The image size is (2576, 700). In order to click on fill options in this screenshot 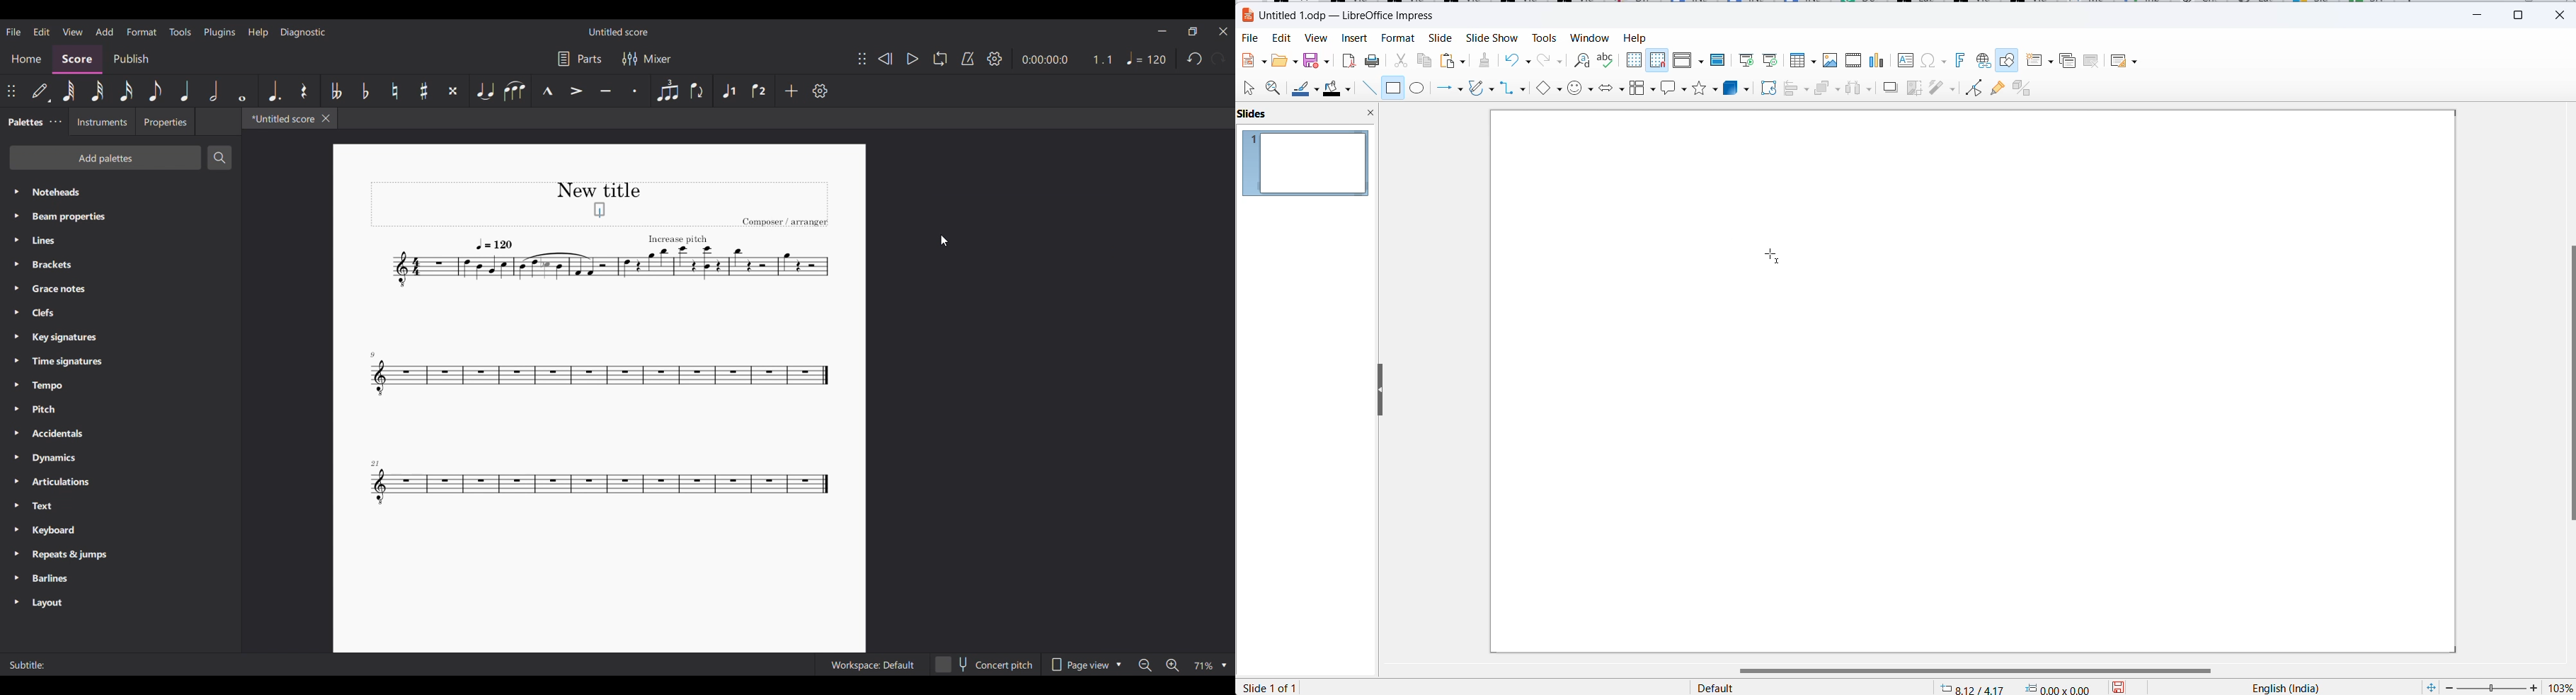, I will do `click(1283, 61)`.